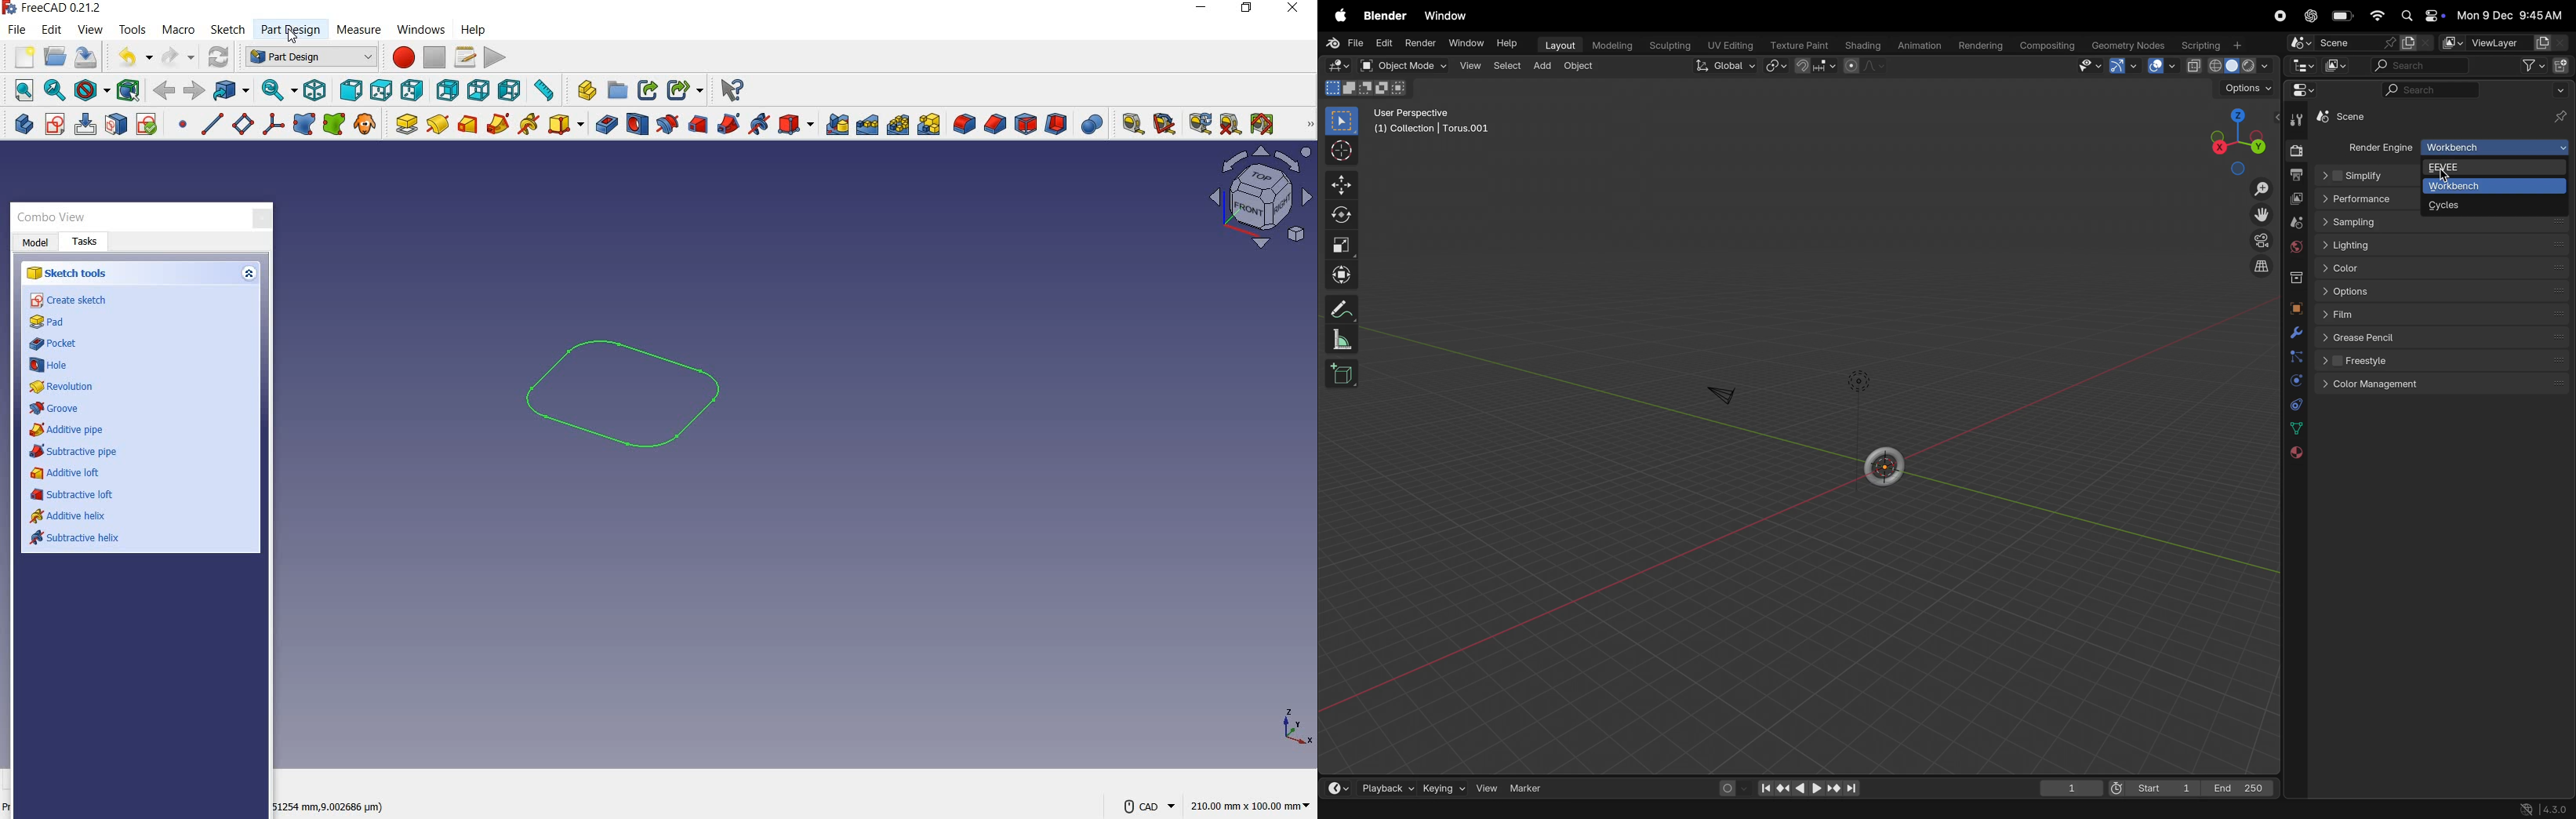 The width and height of the screenshot is (2576, 840). I want to click on revolution, so click(55, 386).